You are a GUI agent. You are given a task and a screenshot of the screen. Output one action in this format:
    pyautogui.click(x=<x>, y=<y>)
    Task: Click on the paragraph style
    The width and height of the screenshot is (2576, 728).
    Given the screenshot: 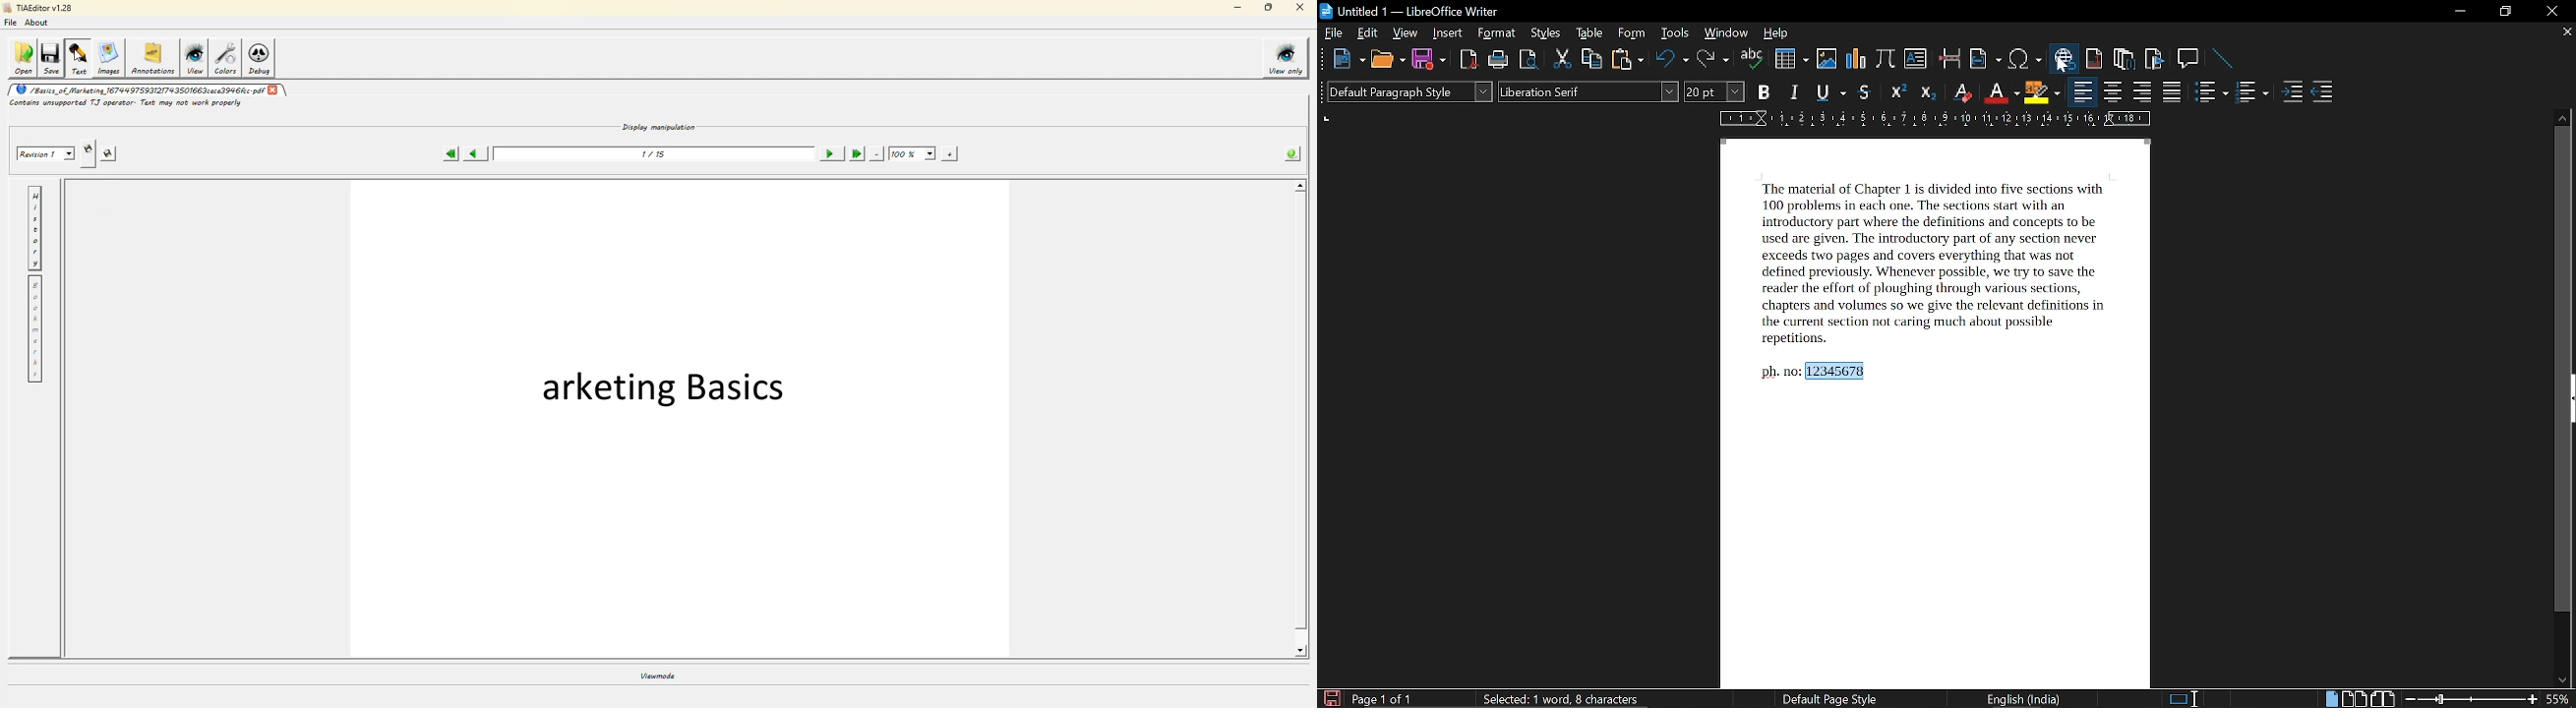 What is the action you would take?
    pyautogui.click(x=1409, y=91)
    